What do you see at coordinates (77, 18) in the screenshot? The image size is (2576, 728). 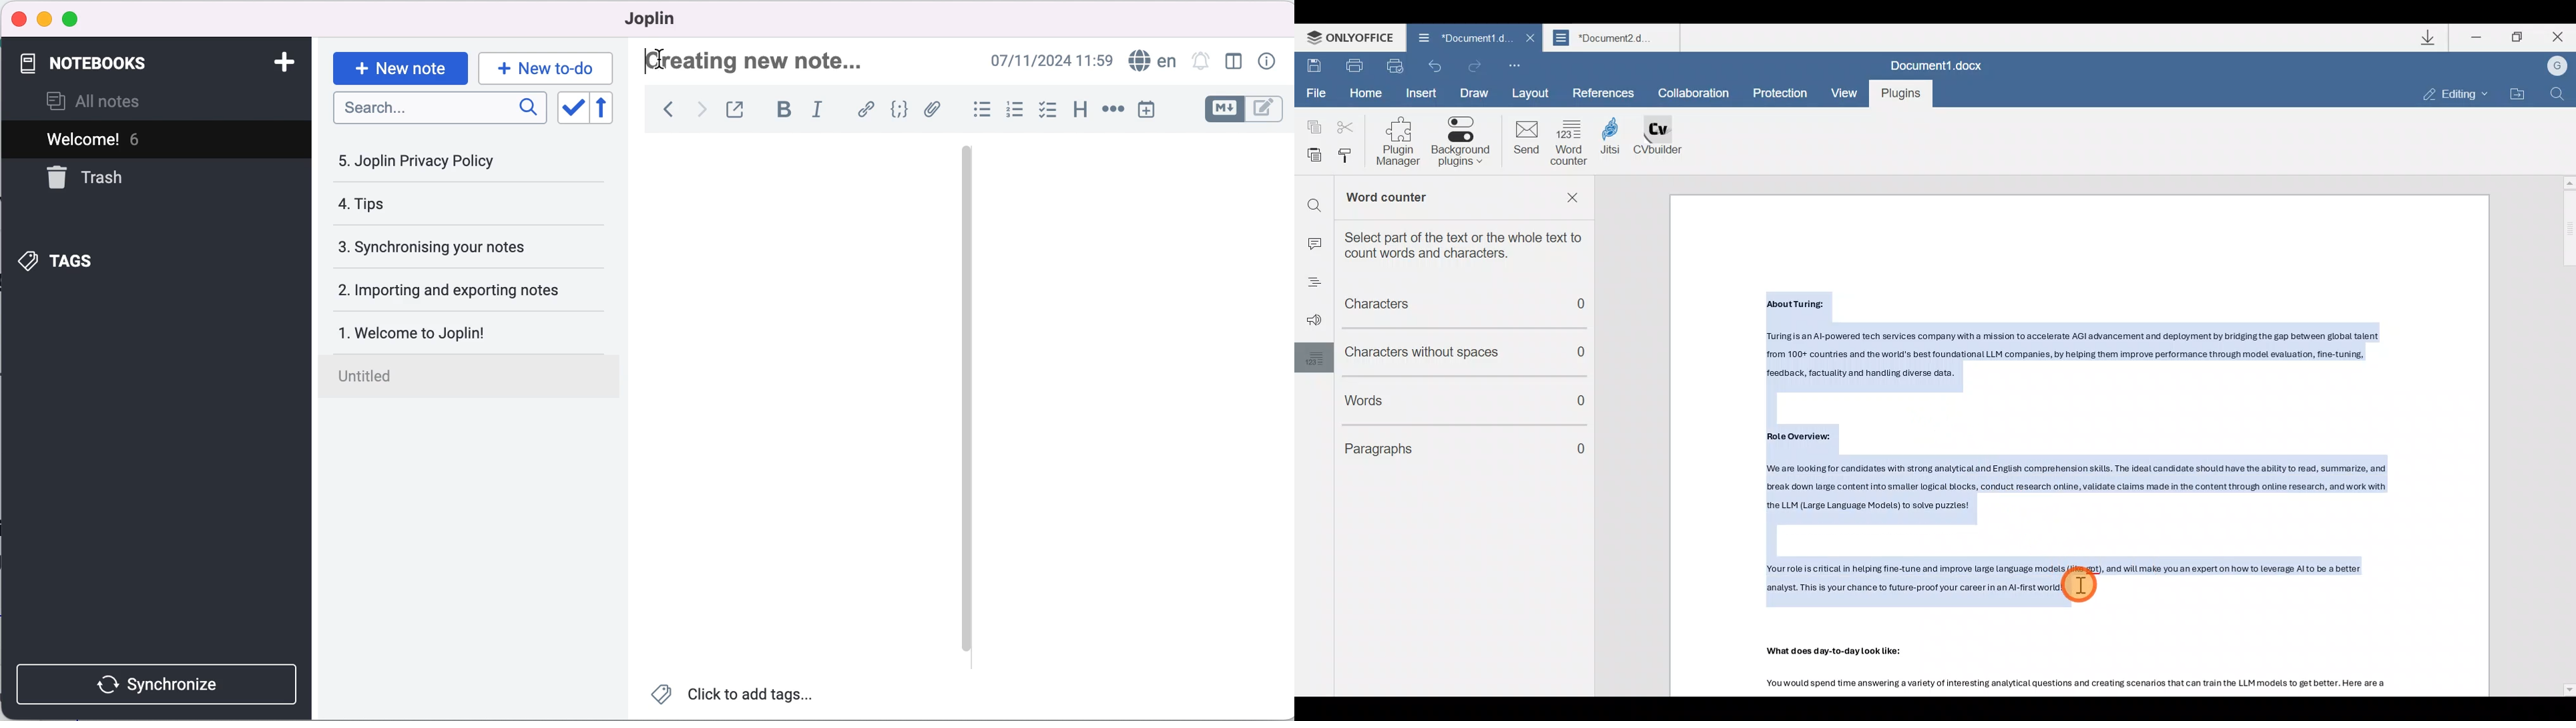 I see `maximize` at bounding box center [77, 18].